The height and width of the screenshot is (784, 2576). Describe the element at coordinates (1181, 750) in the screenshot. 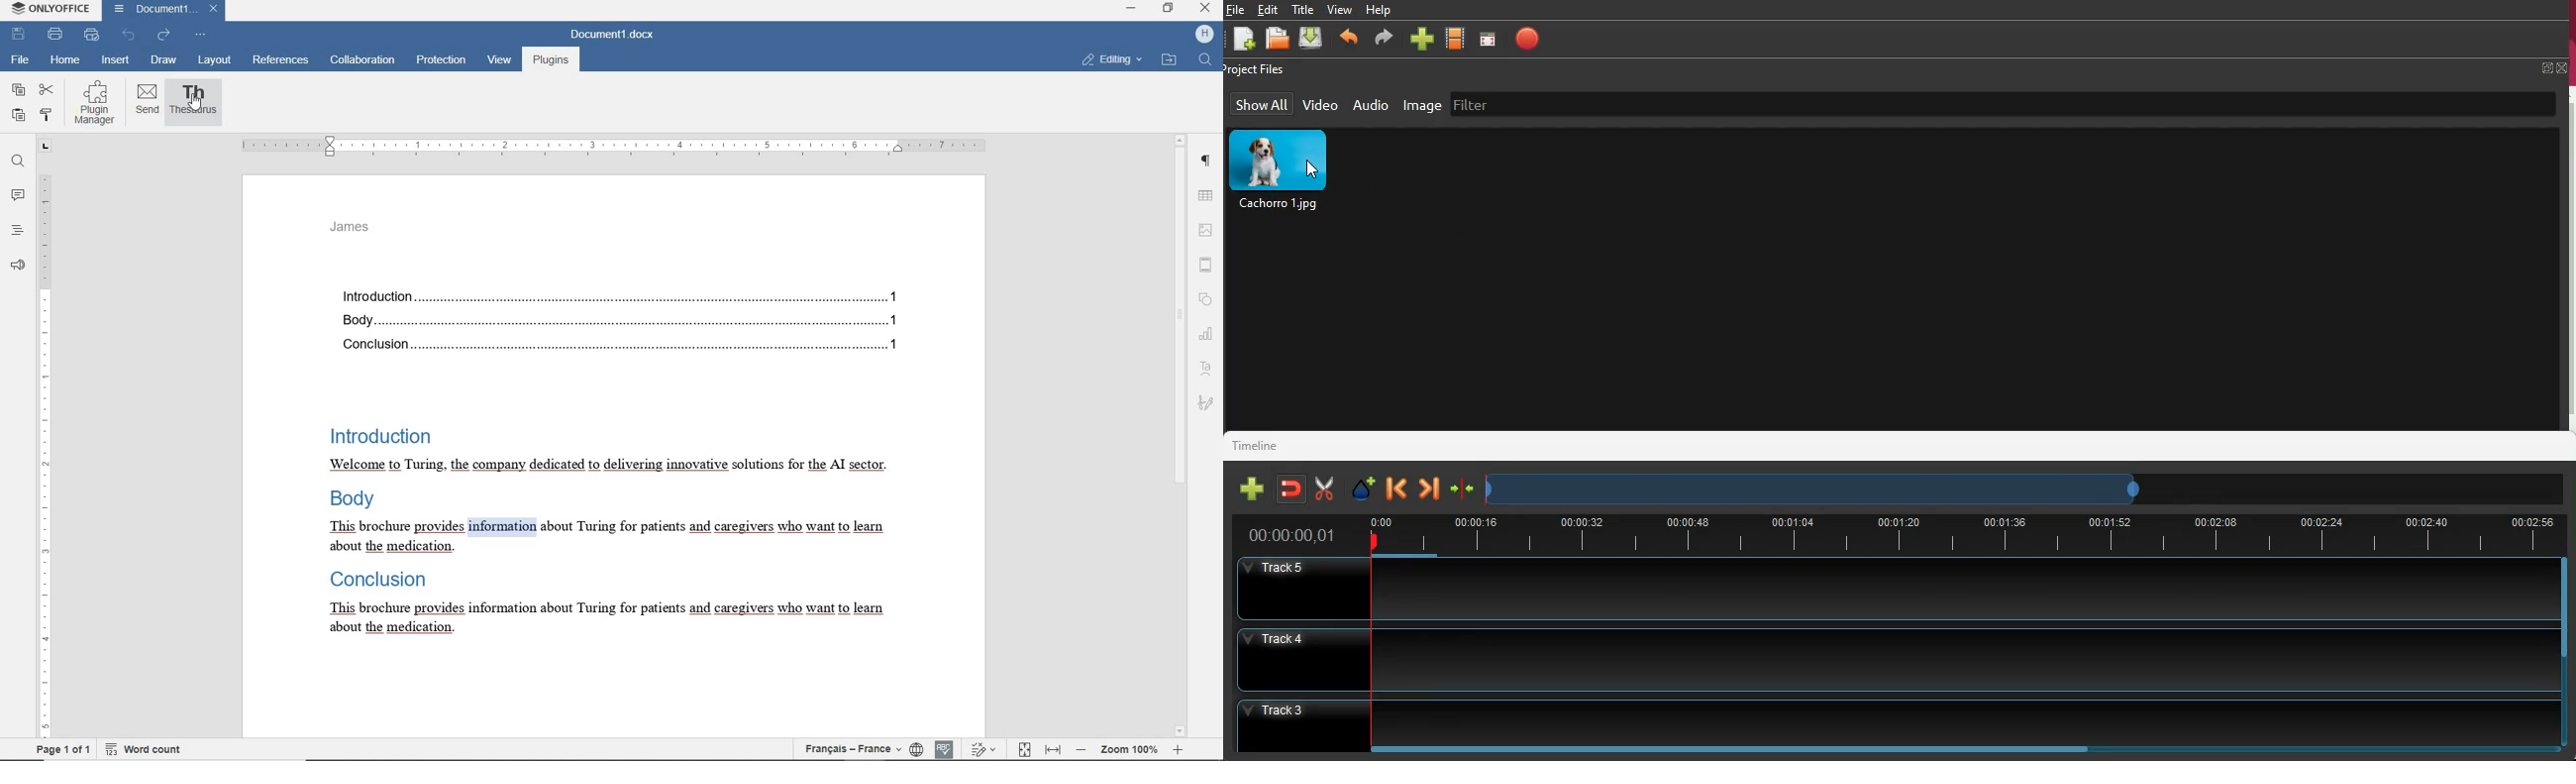

I see `zoom in` at that location.